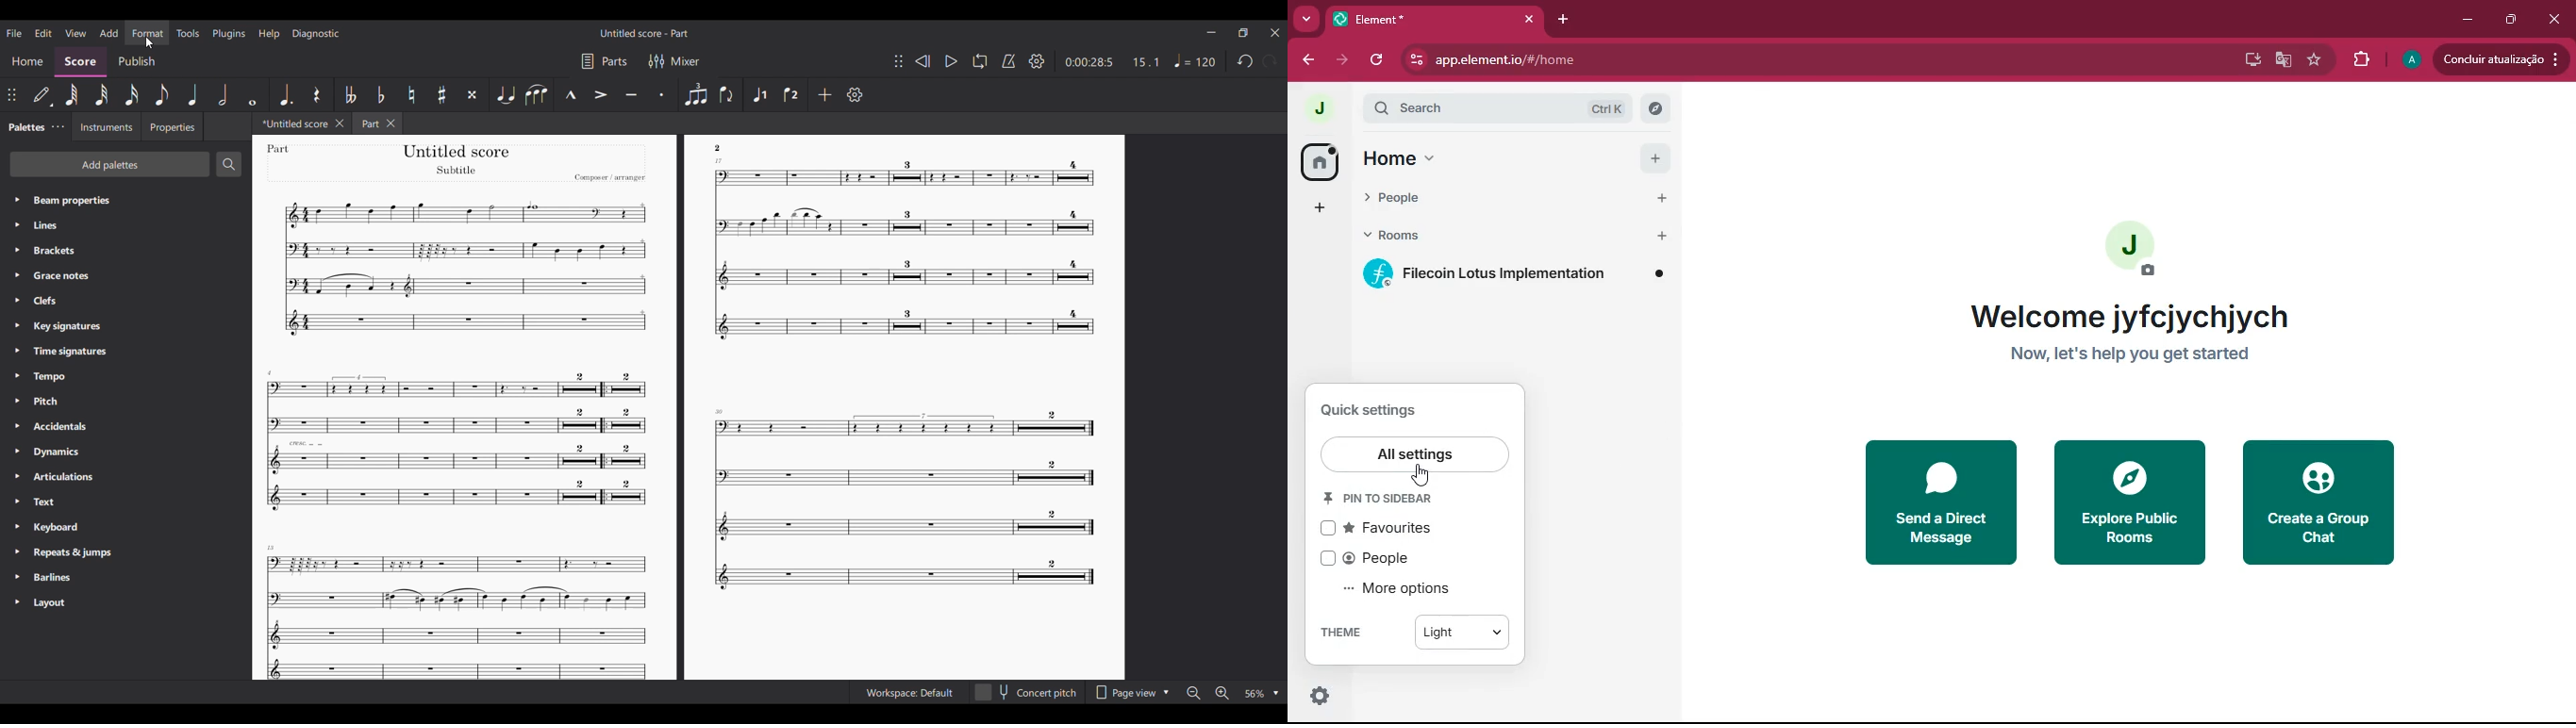 The width and height of the screenshot is (2576, 728). What do you see at coordinates (1318, 163) in the screenshot?
I see `home` at bounding box center [1318, 163].